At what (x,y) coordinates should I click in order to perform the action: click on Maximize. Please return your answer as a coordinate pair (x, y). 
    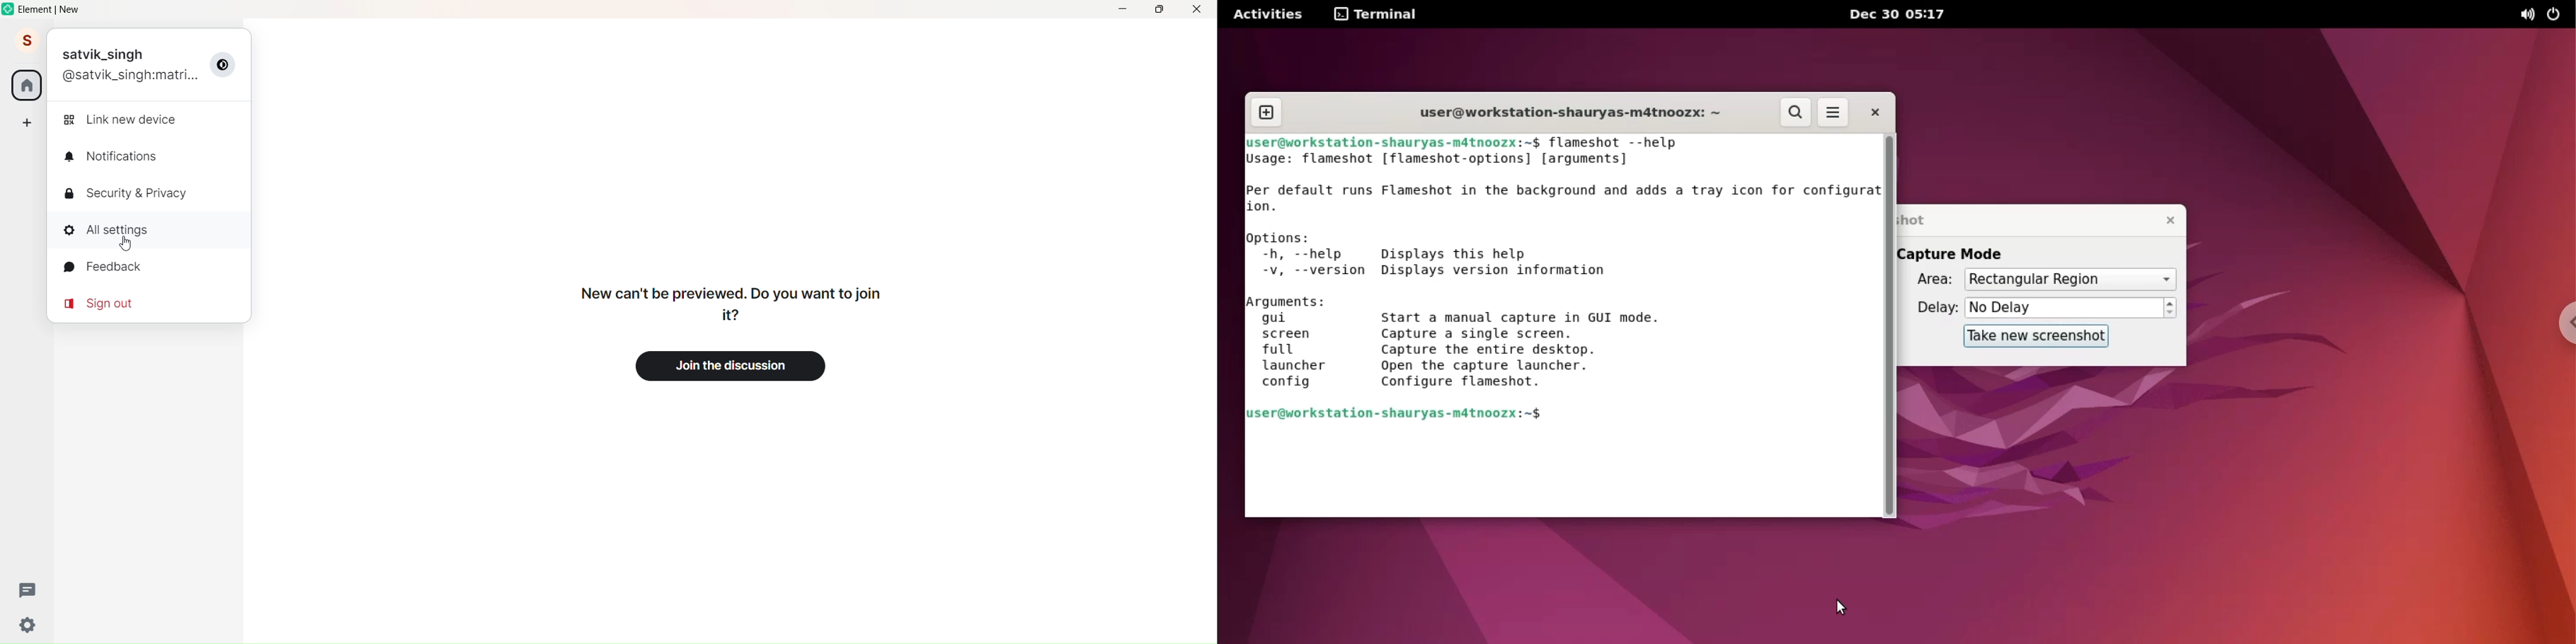
    Looking at the image, I should click on (1157, 10).